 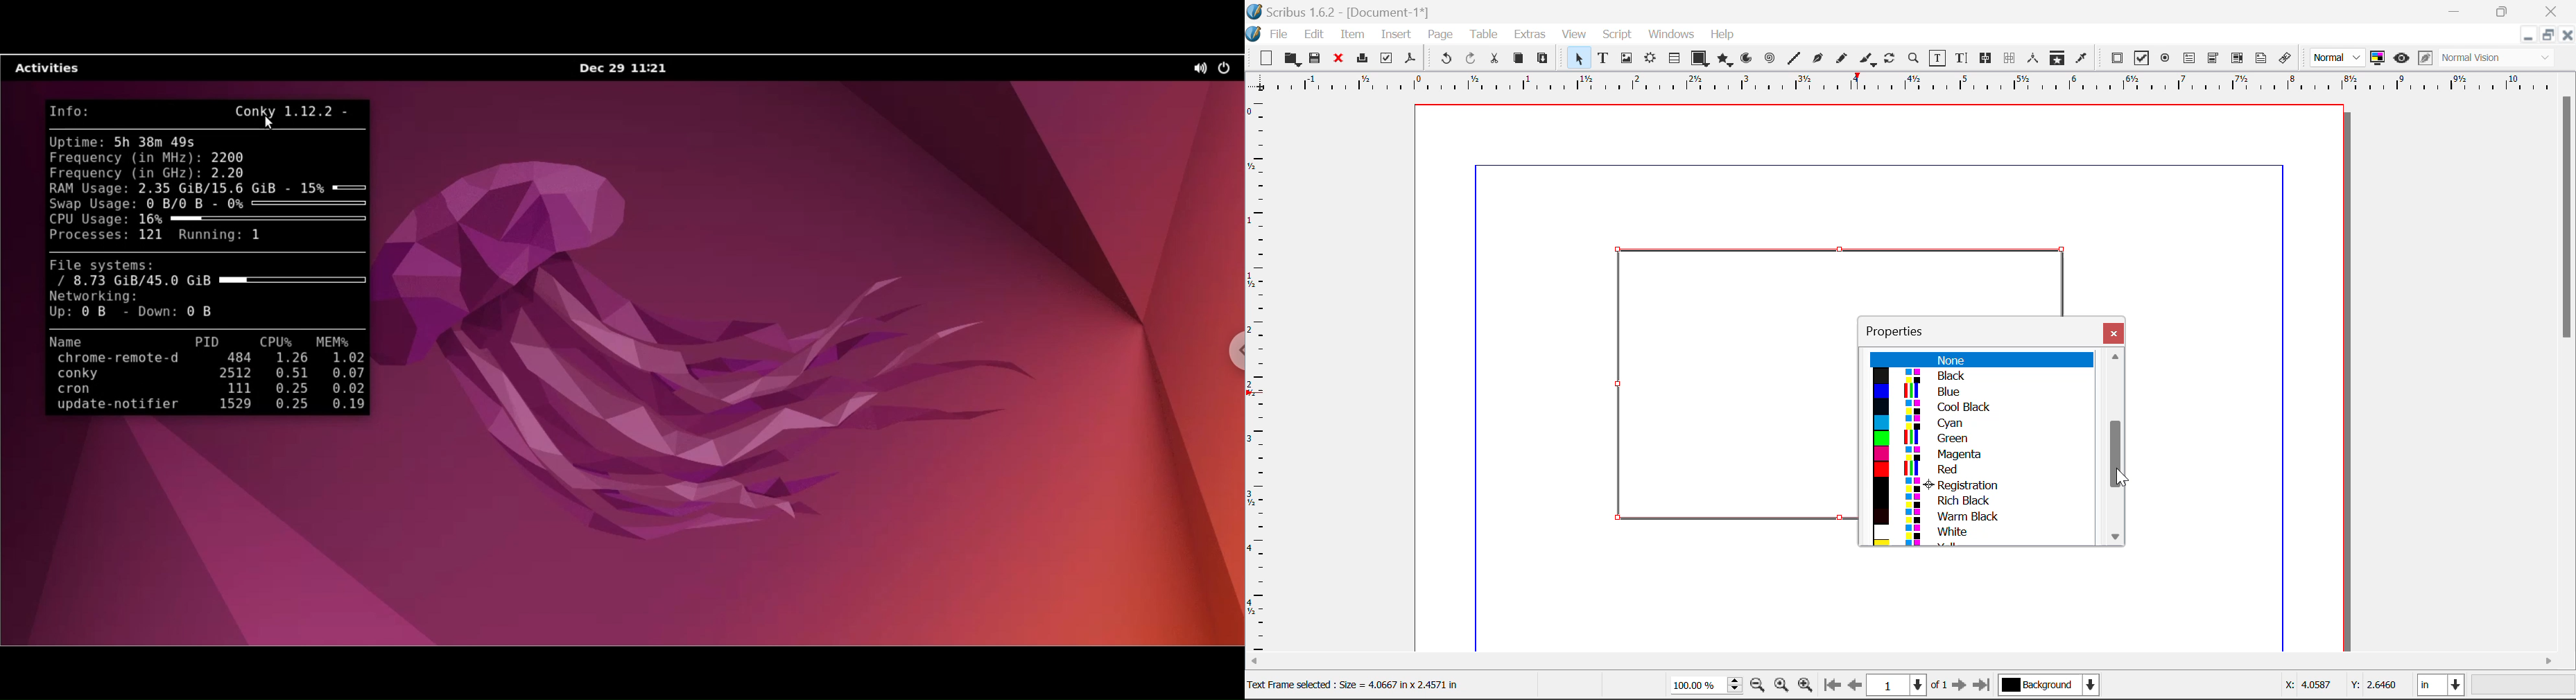 I want to click on Blue, so click(x=1980, y=392).